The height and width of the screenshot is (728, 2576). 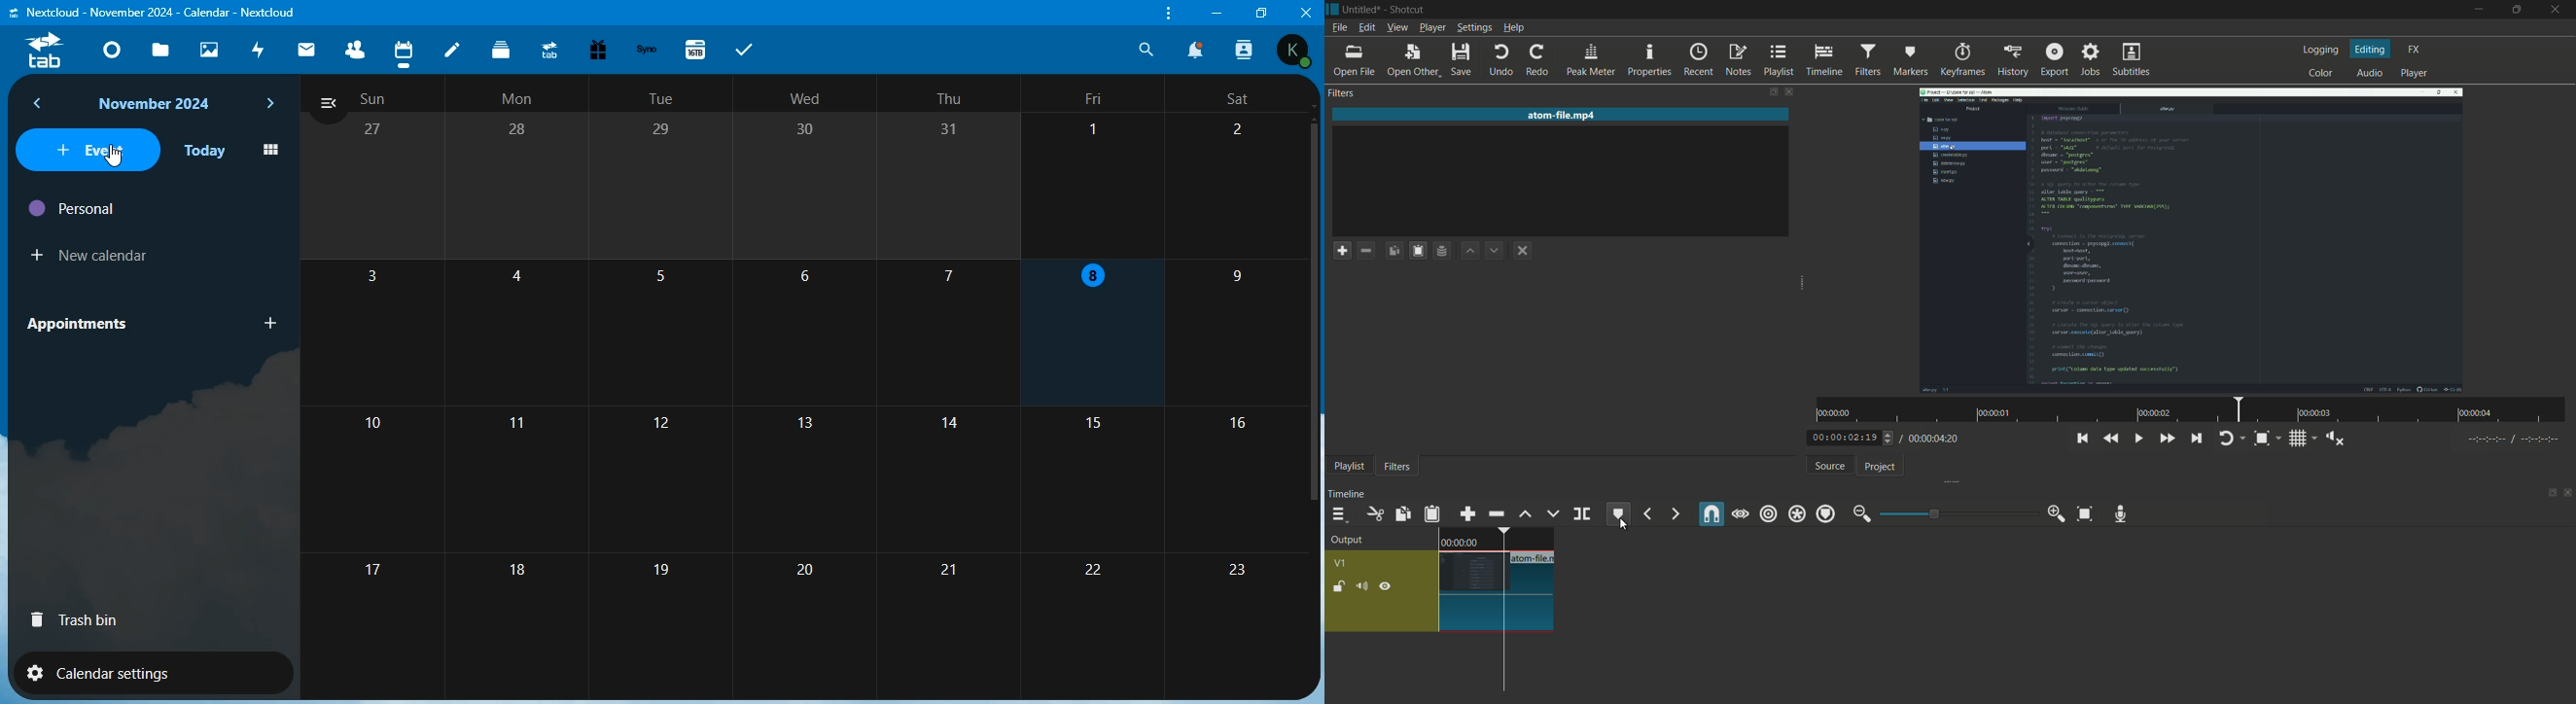 What do you see at coordinates (87, 324) in the screenshot?
I see `appointments` at bounding box center [87, 324].